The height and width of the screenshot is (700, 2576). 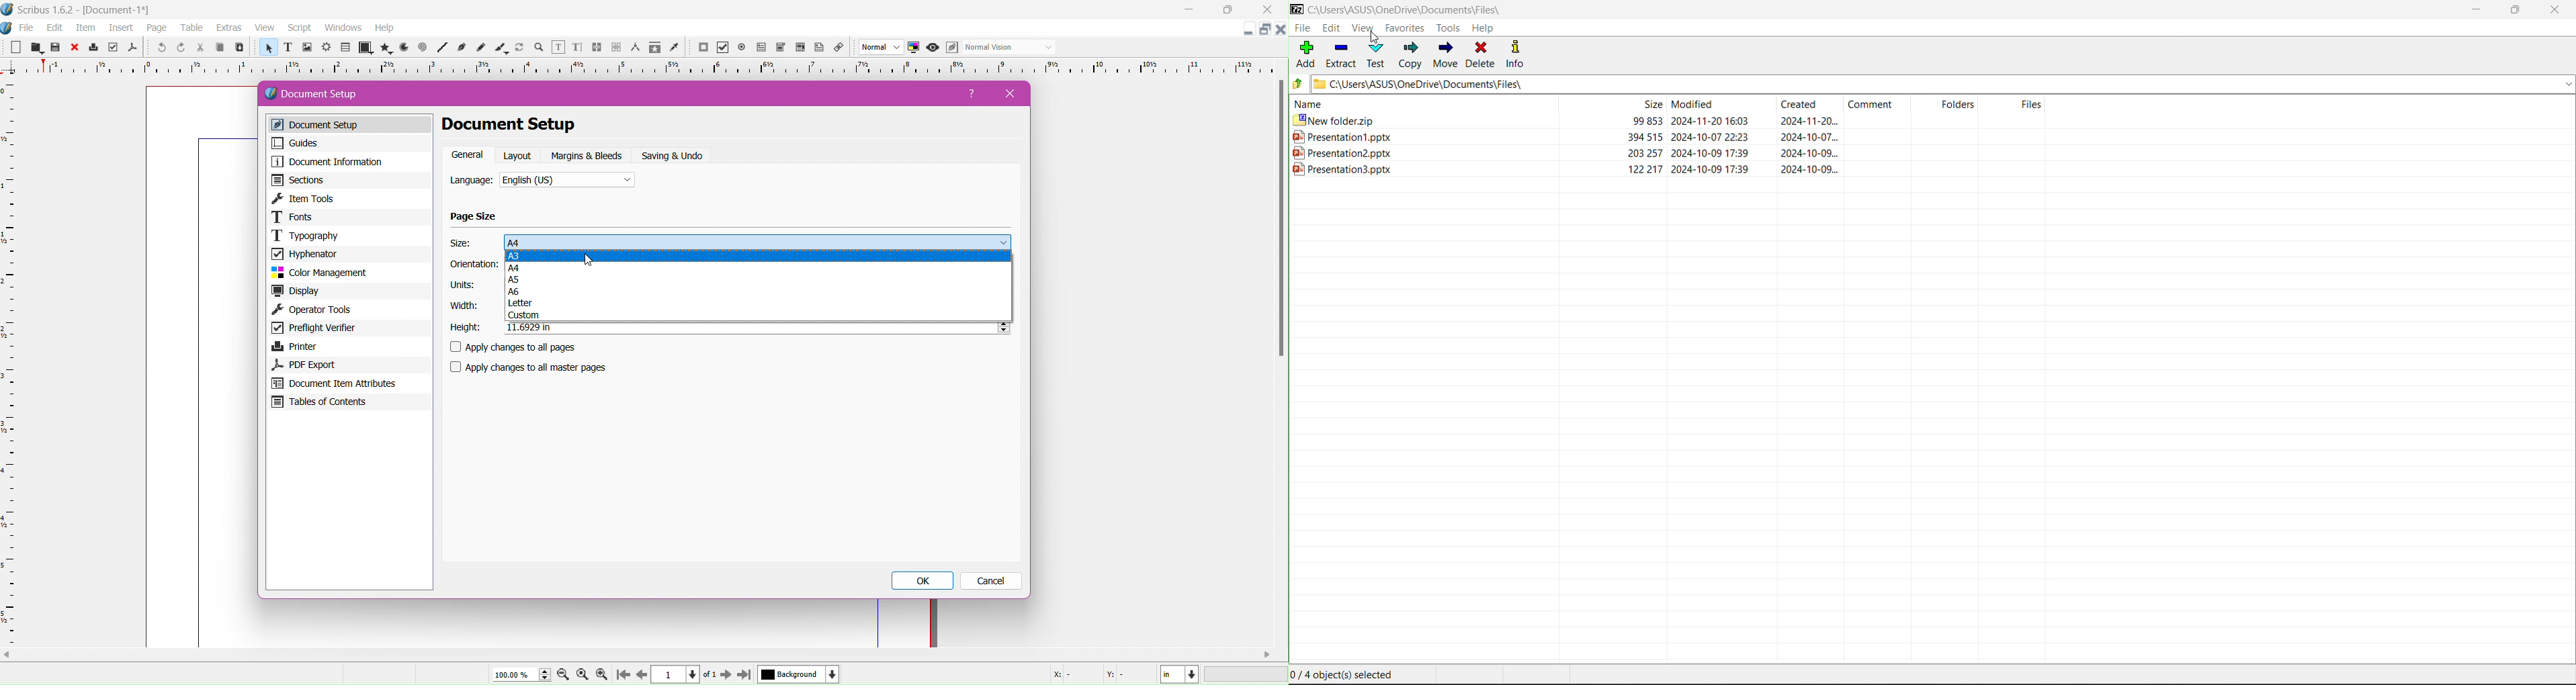 I want to click on Select the language from the list, so click(x=568, y=181).